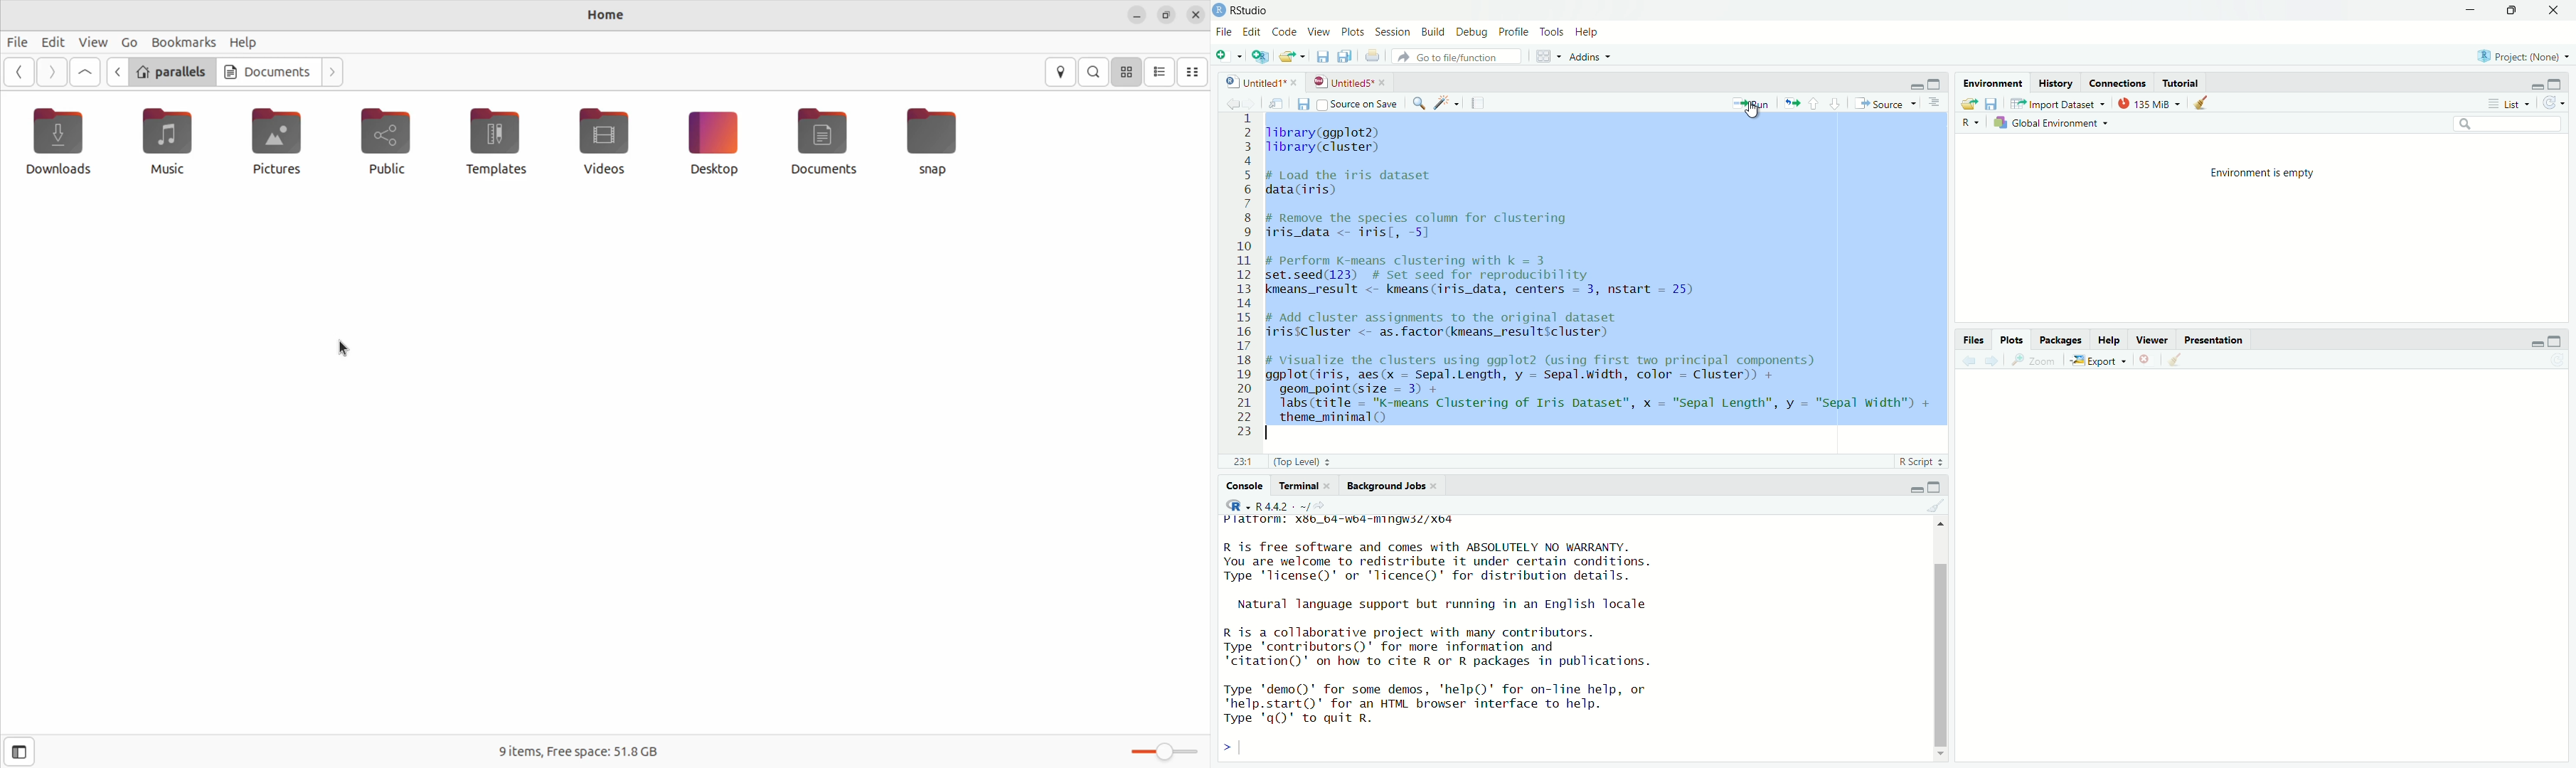  Describe the element at coordinates (2521, 58) in the screenshot. I see `project: (none)` at that location.